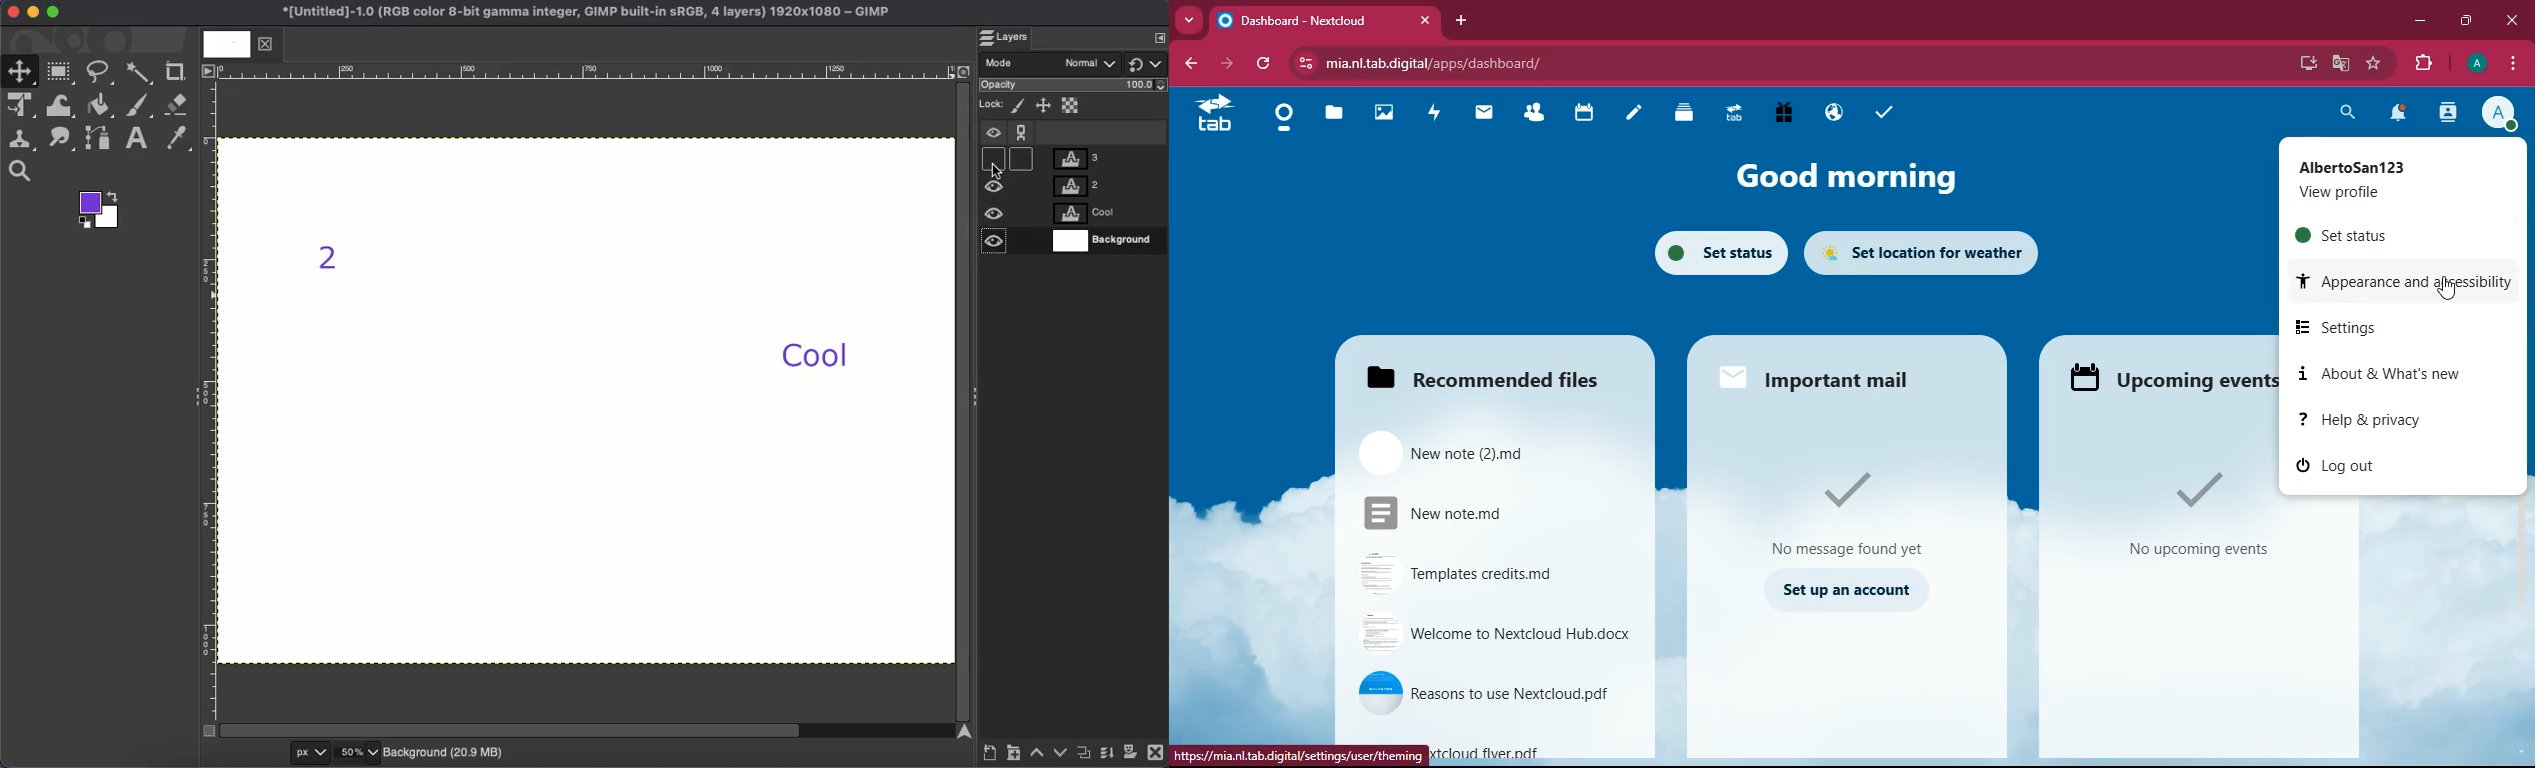  Describe the element at coordinates (1715, 251) in the screenshot. I see `set status` at that location.